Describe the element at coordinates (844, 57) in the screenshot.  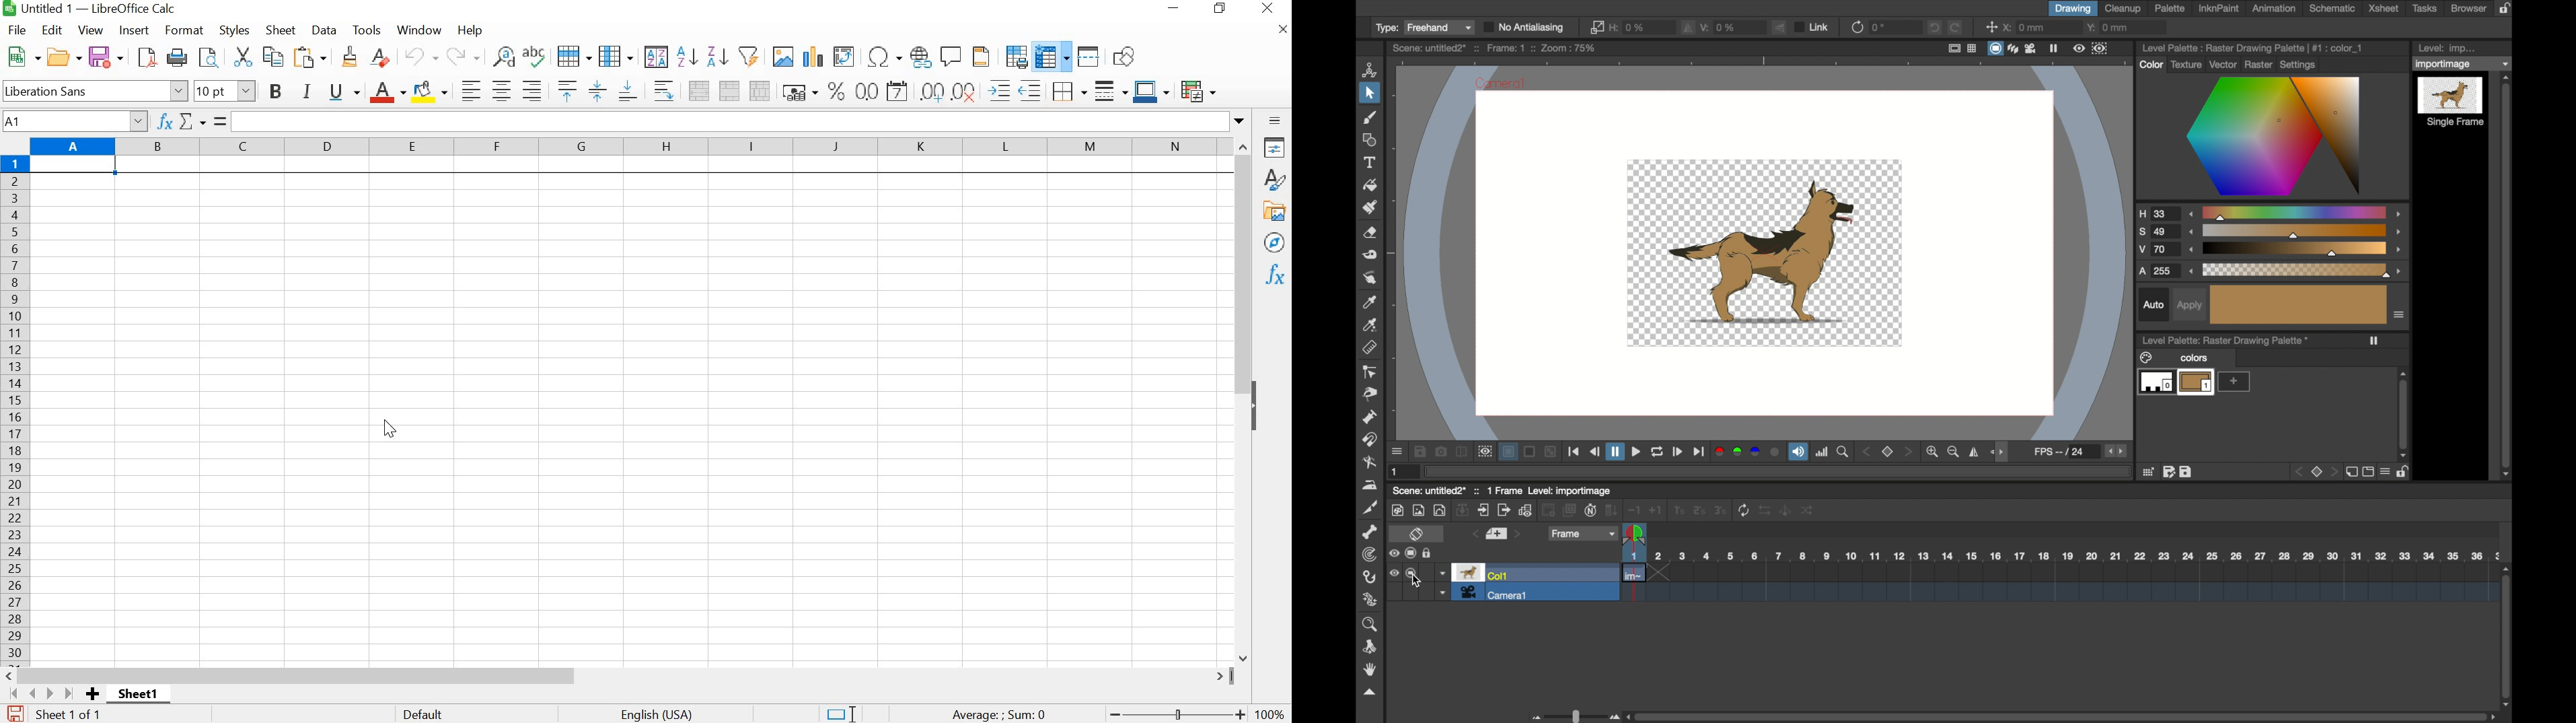
I see `INSERT OR EDIT PIVOT TABLE` at that location.